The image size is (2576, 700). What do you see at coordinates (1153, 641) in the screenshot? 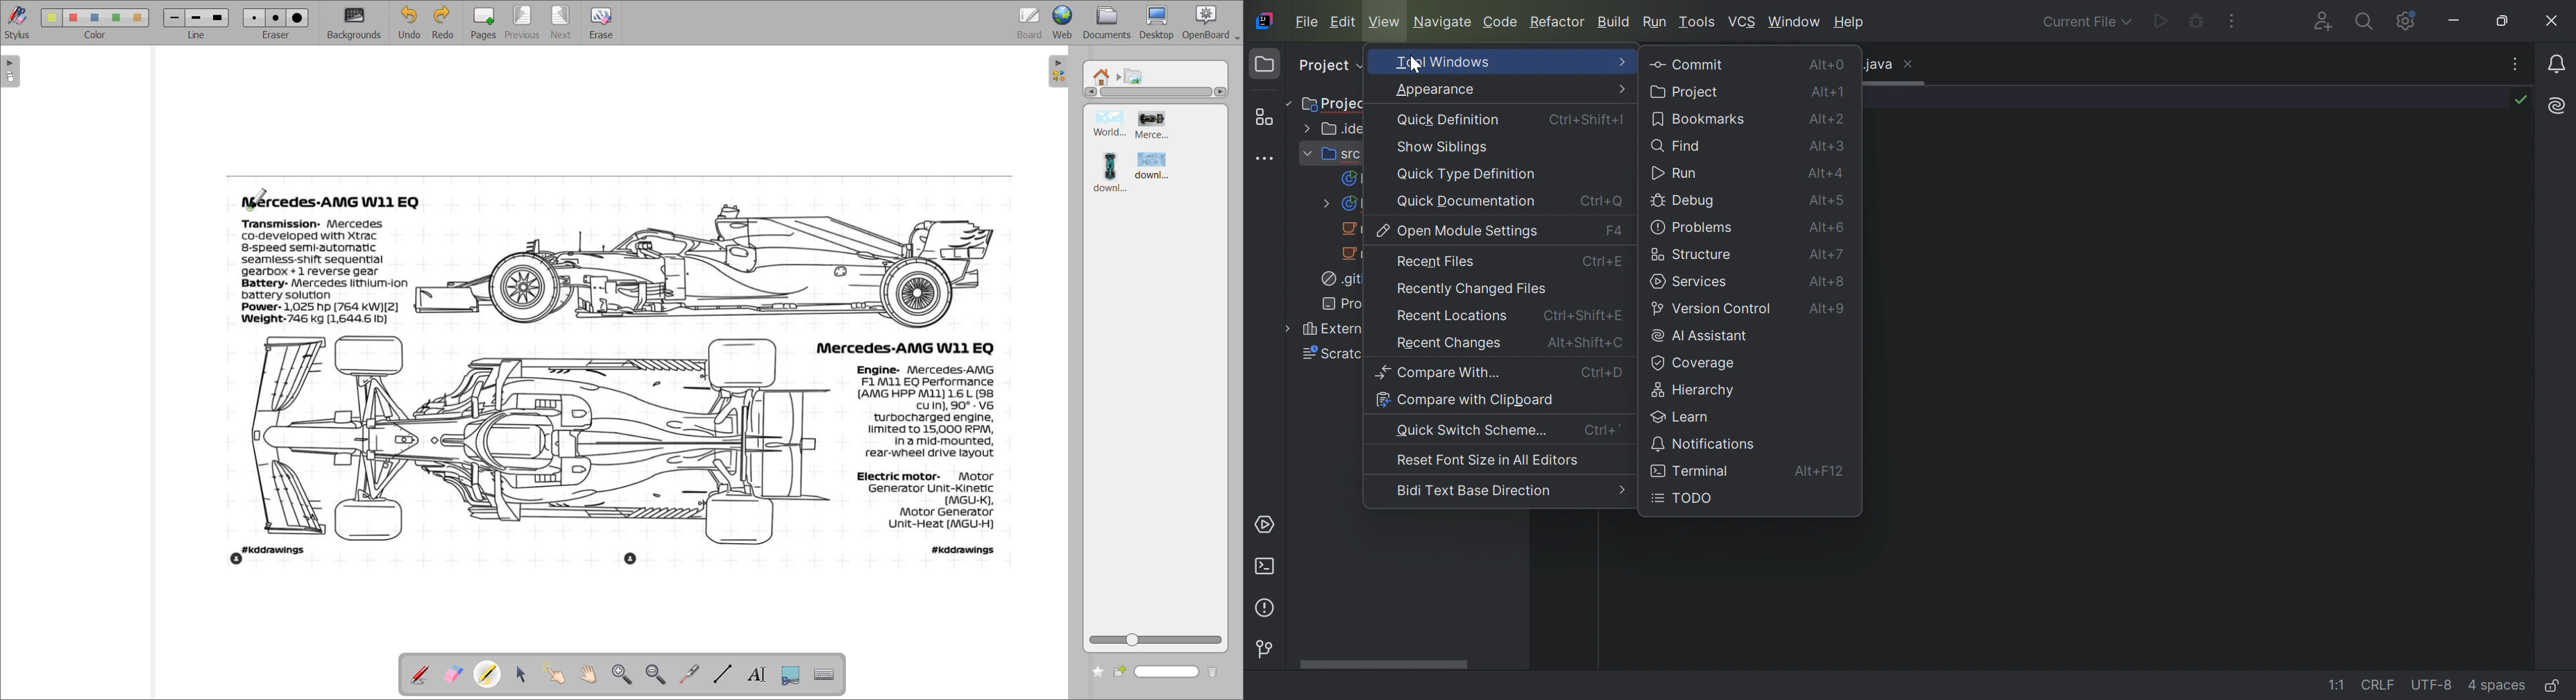
I see `zoom slider` at bounding box center [1153, 641].